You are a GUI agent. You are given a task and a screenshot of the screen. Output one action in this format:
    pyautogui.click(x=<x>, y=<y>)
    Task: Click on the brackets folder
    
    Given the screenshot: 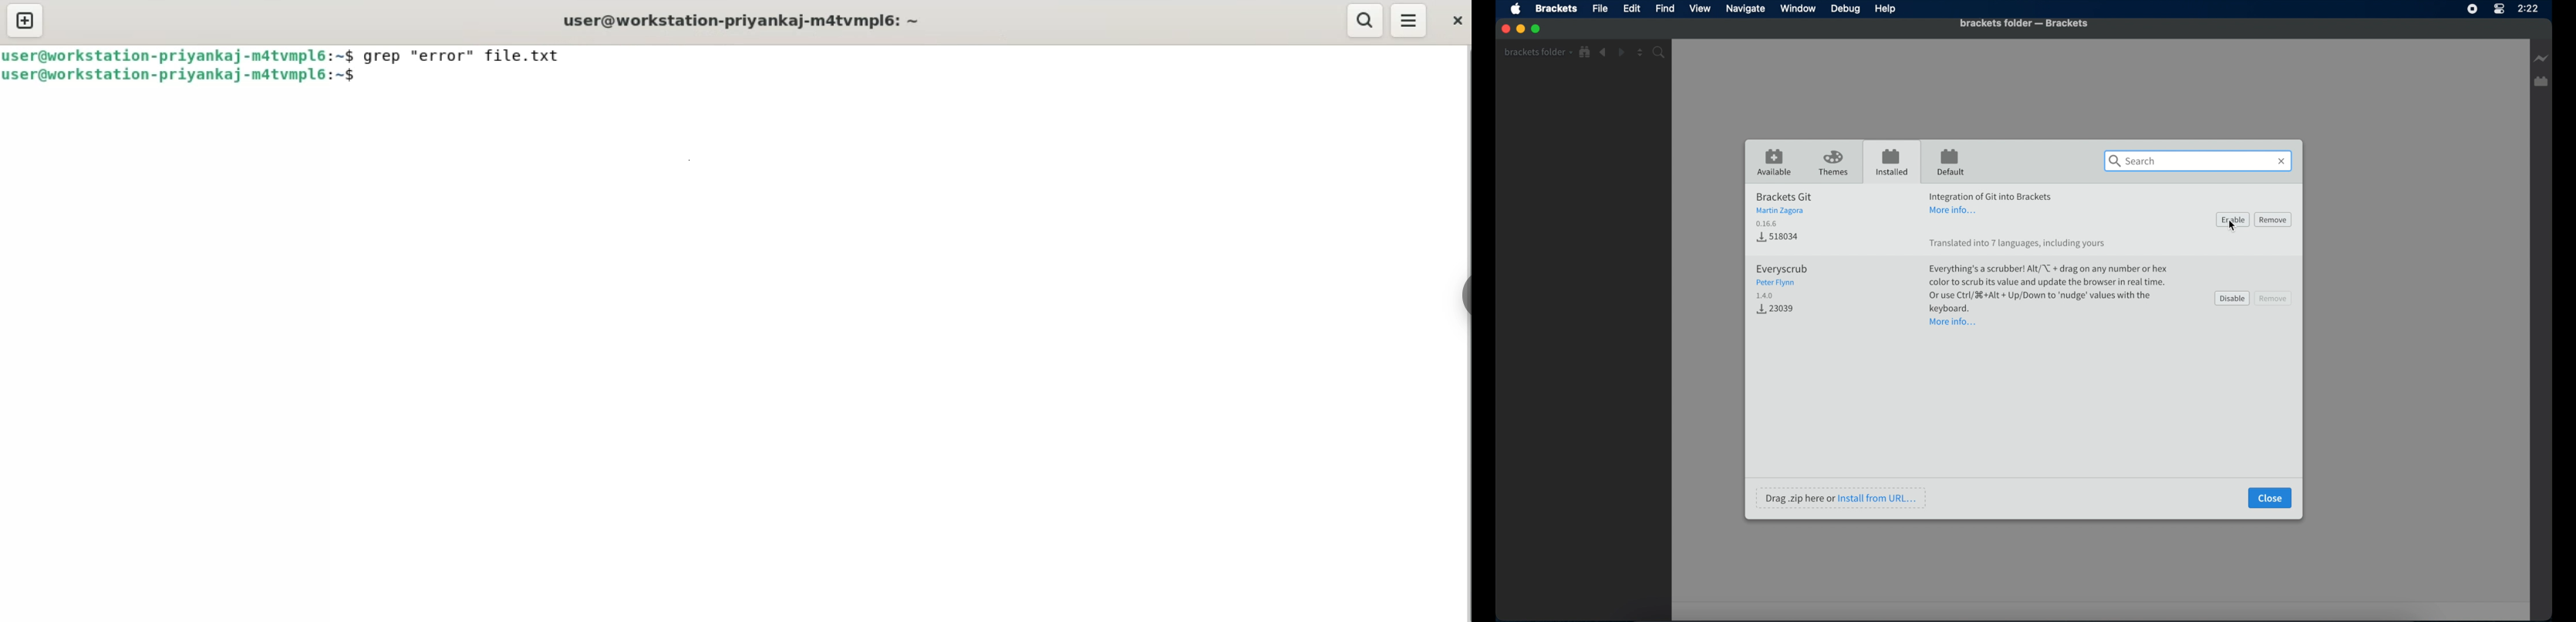 What is the action you would take?
    pyautogui.click(x=1538, y=52)
    